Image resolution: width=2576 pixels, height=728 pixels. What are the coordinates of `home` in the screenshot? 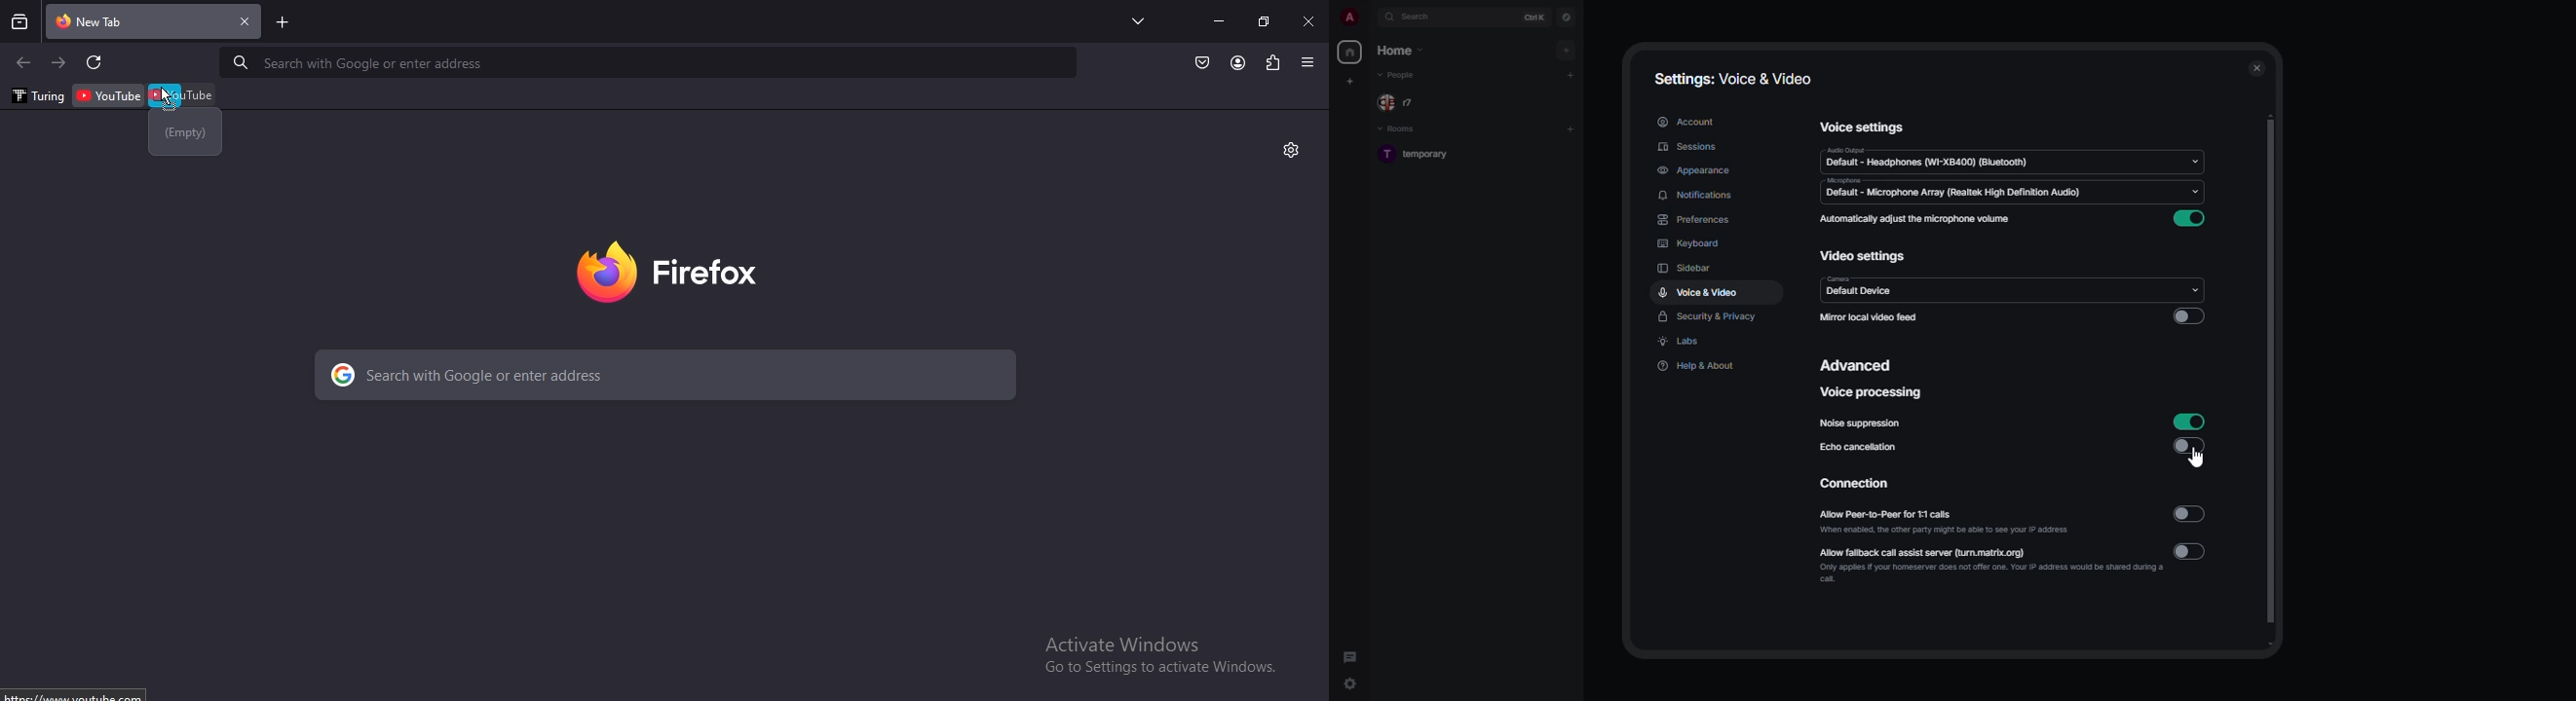 It's located at (1404, 50).